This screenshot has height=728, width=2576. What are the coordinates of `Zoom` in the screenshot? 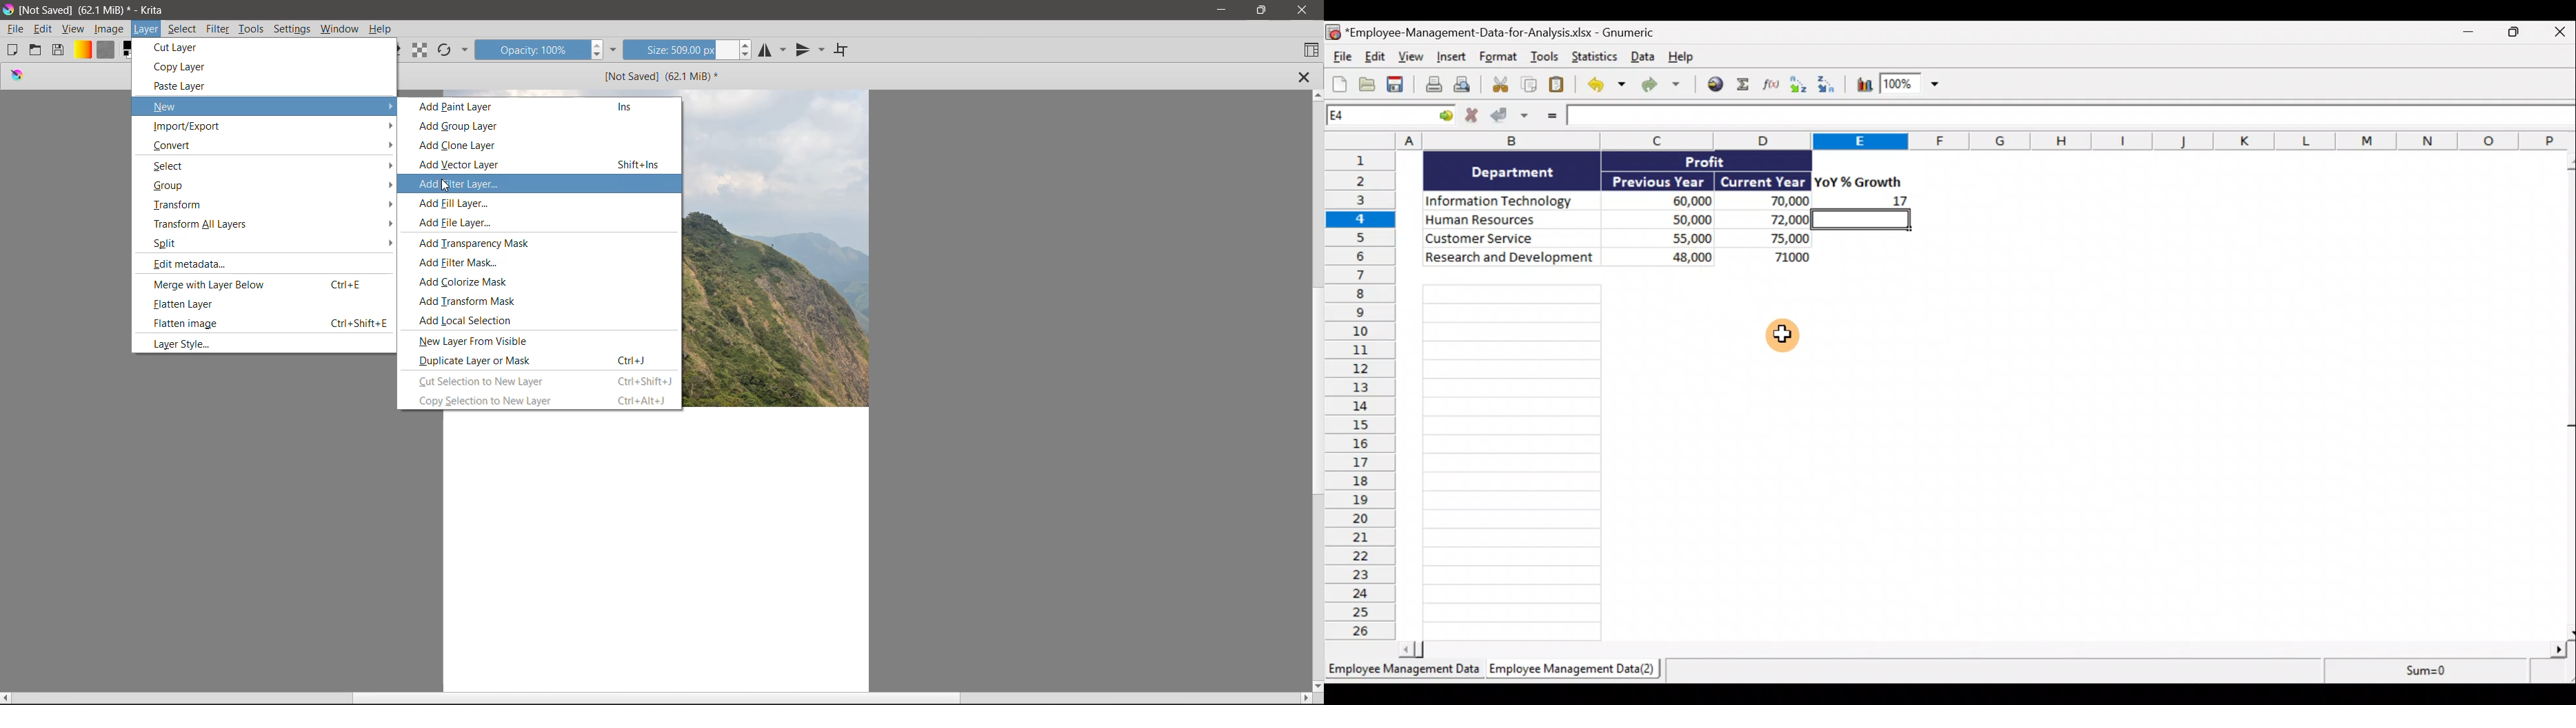 It's located at (1909, 86).